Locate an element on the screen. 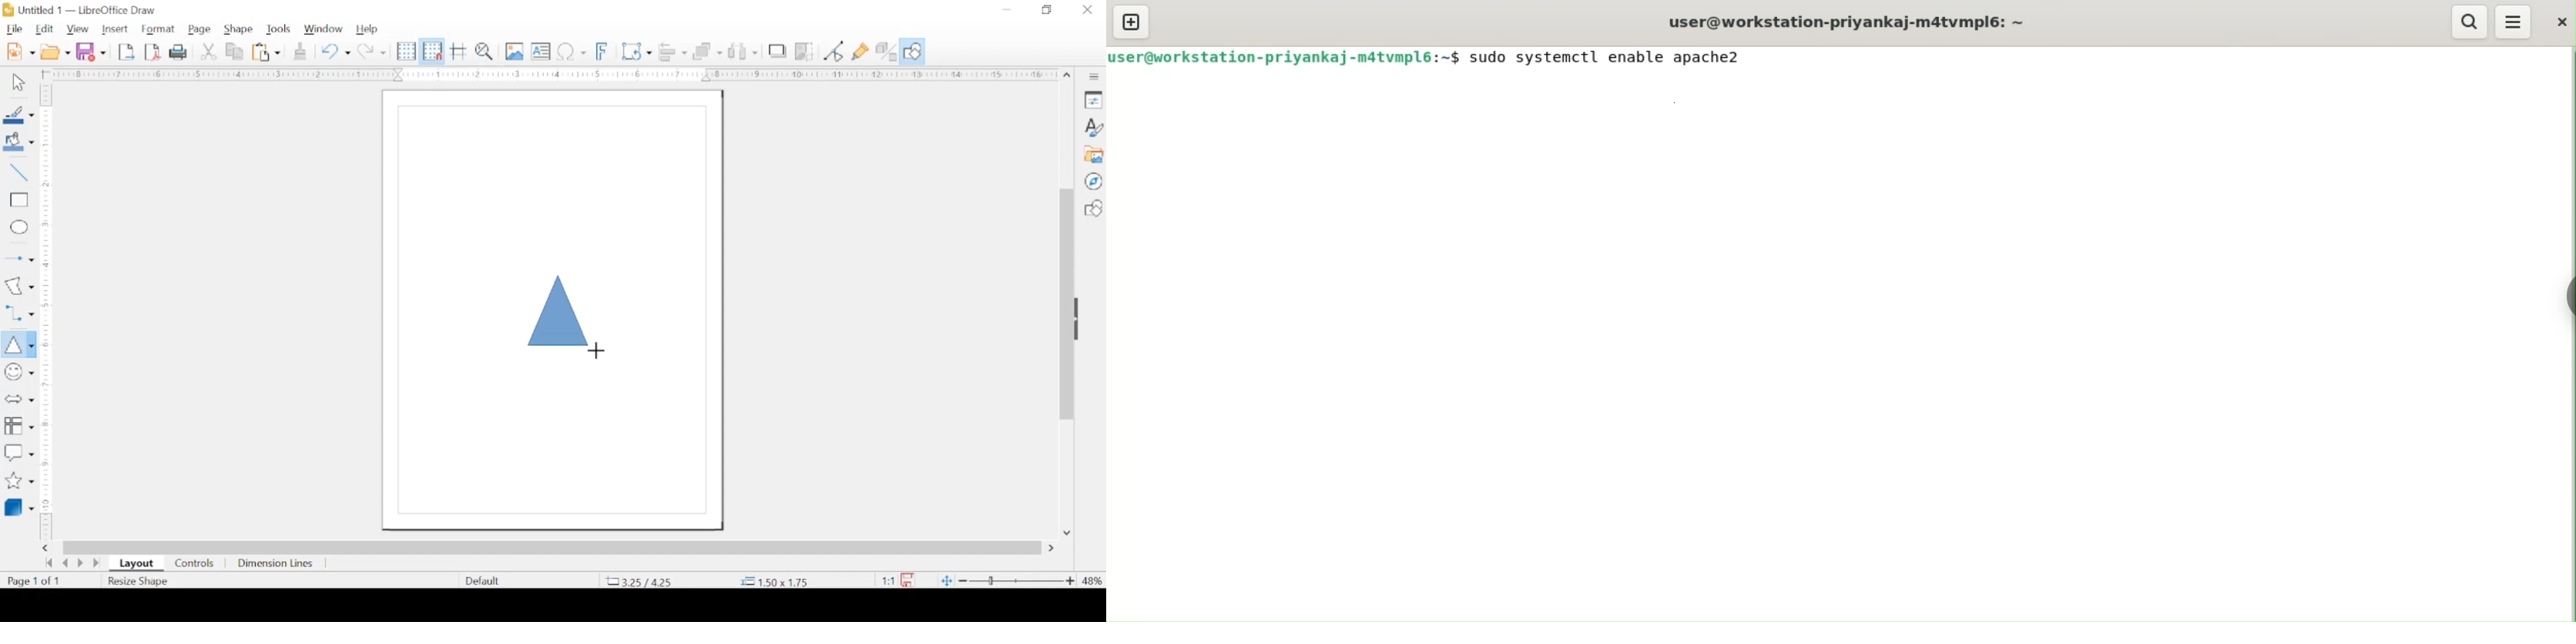 The height and width of the screenshot is (644, 2576). next page is located at coordinates (80, 564).